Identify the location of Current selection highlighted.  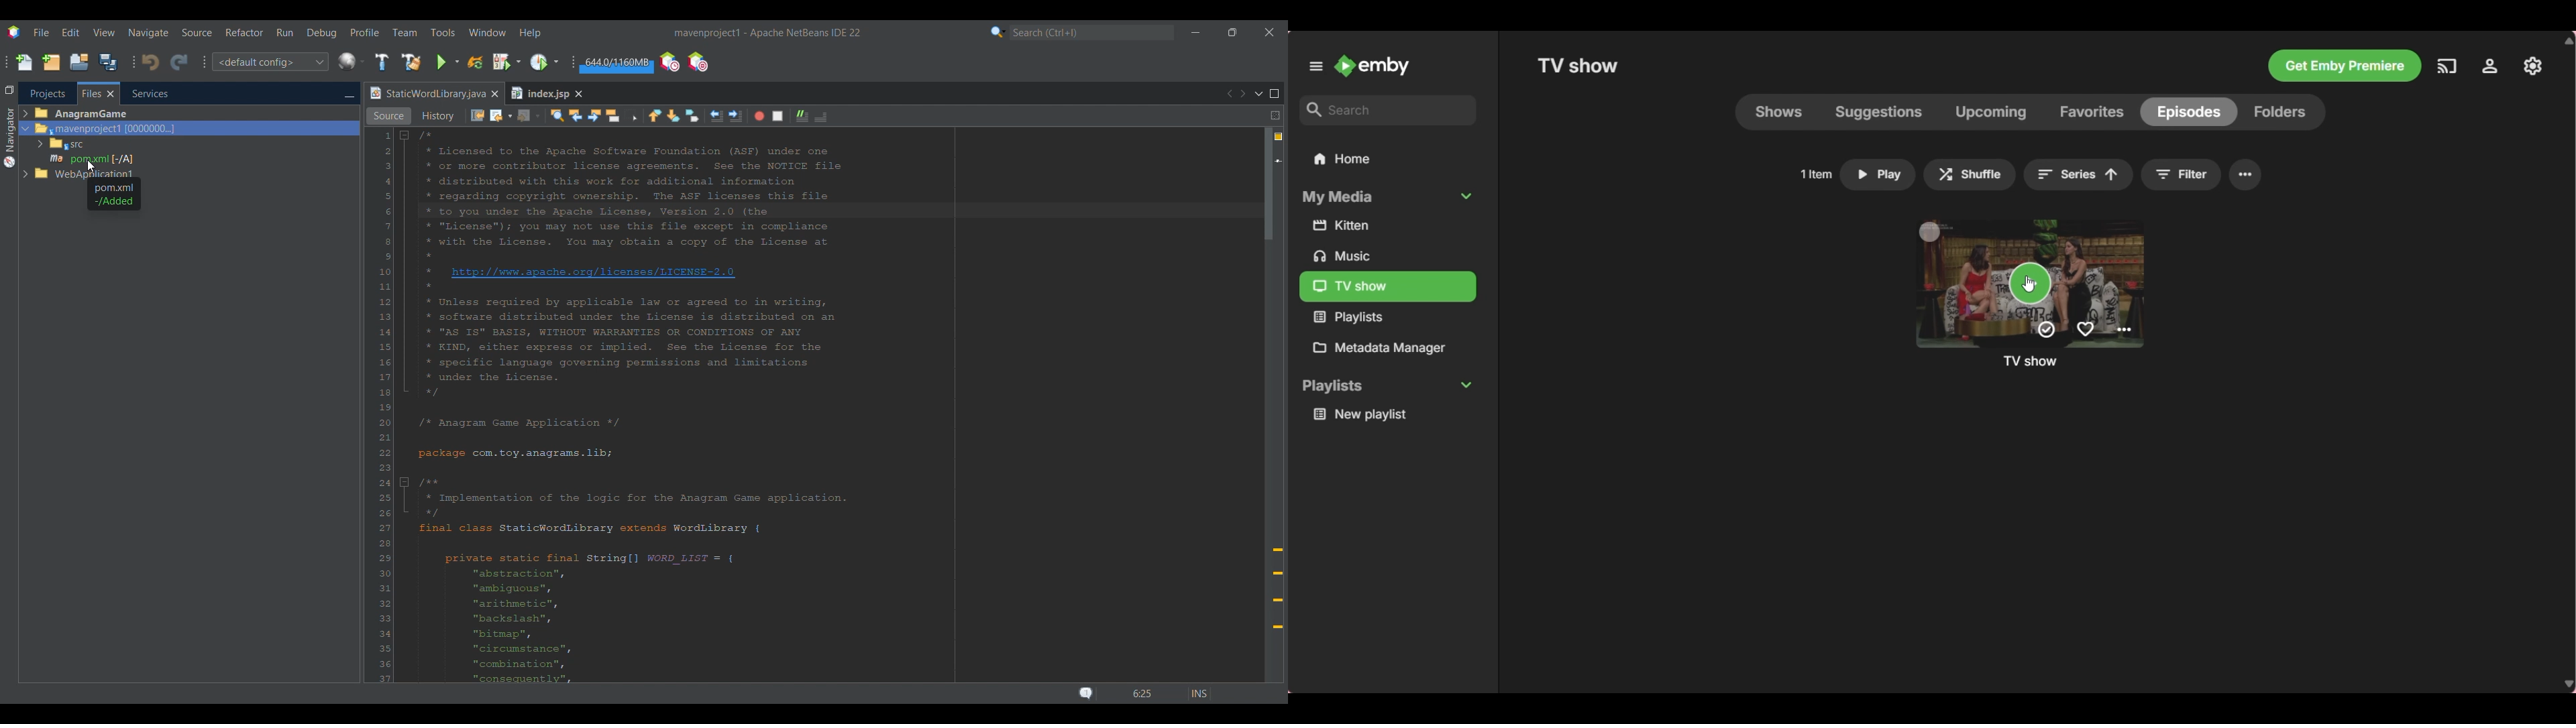
(1779, 112).